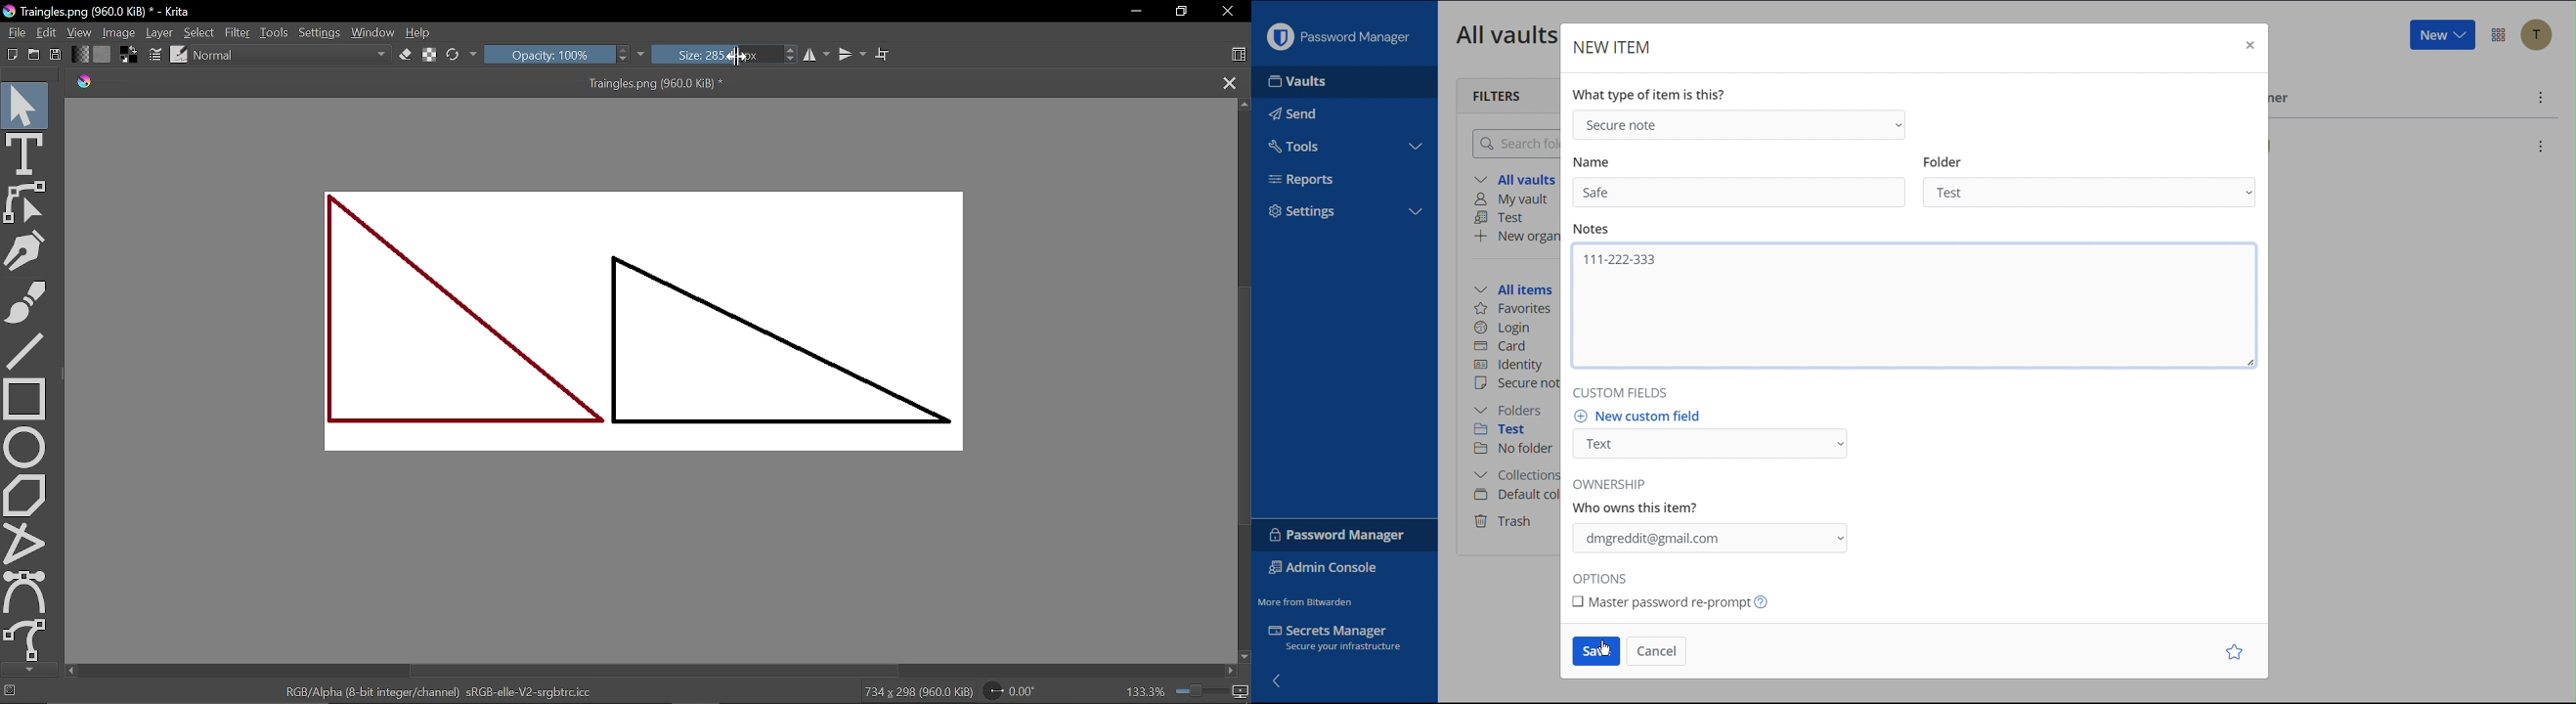 Image resolution: width=2576 pixels, height=728 pixels. What do you see at coordinates (24, 105) in the screenshot?
I see `Select shapes tool` at bounding box center [24, 105].